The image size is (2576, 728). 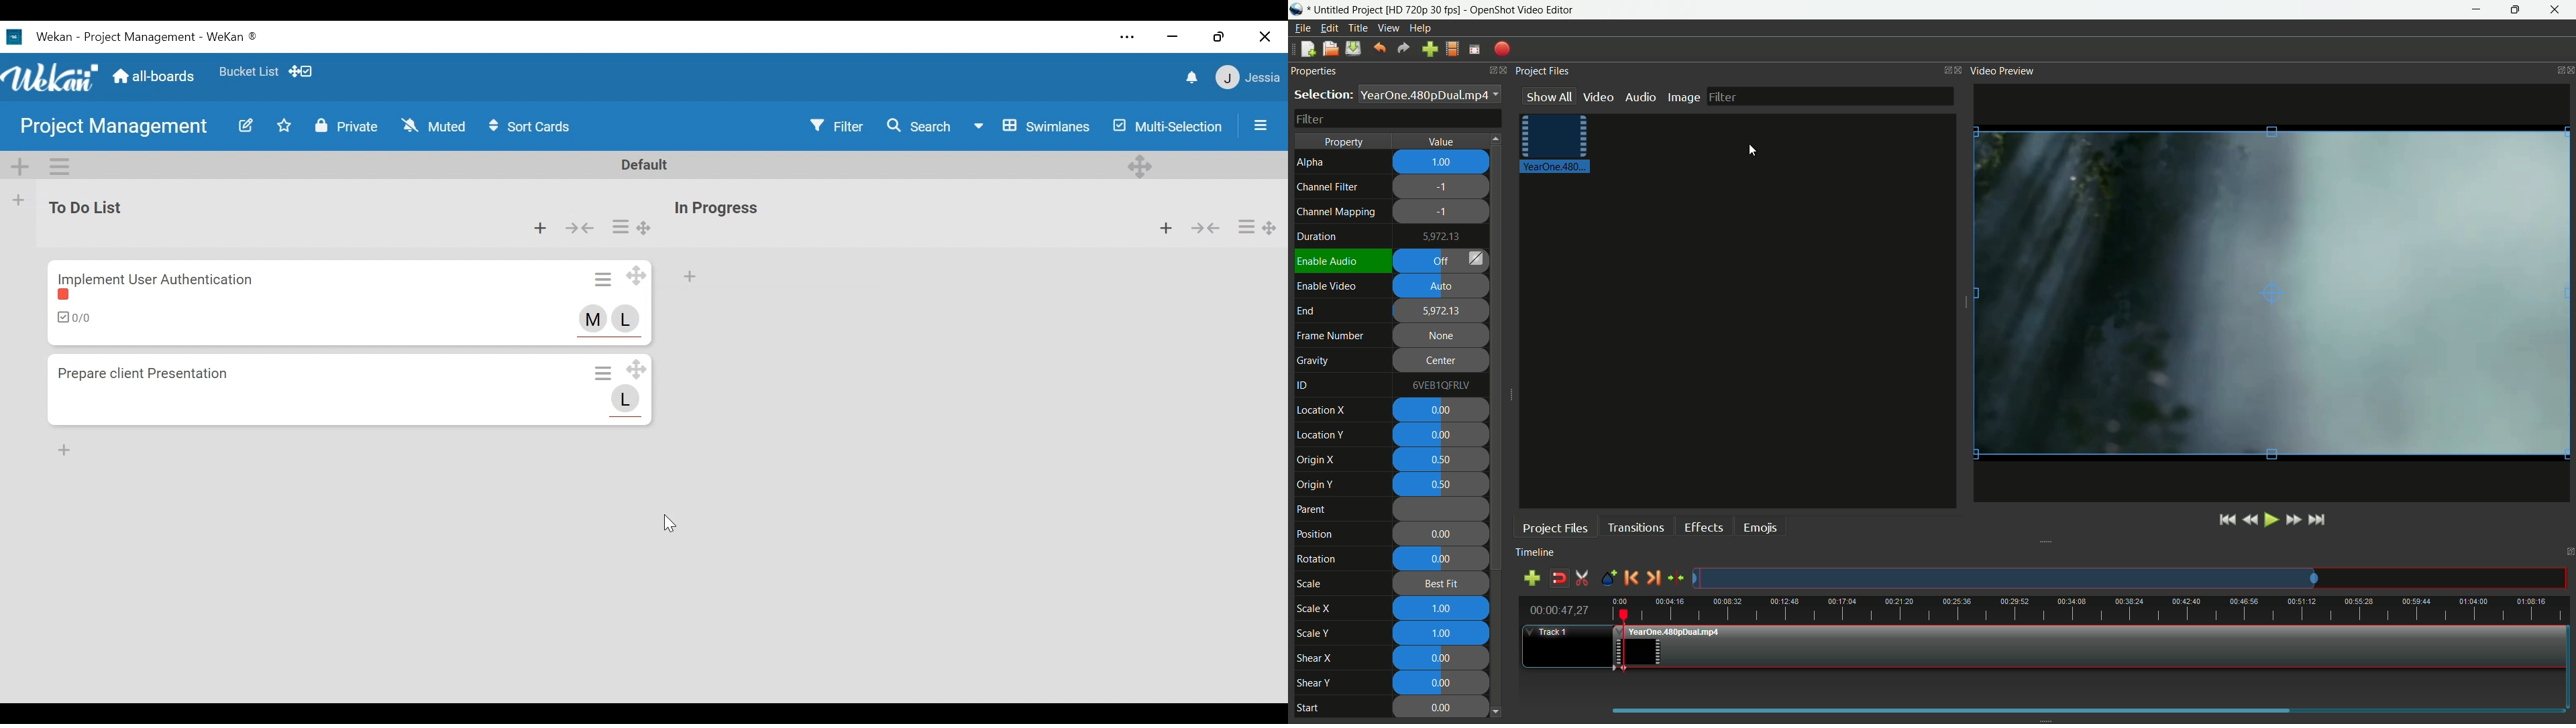 What do you see at coordinates (1303, 27) in the screenshot?
I see `file menu` at bounding box center [1303, 27].